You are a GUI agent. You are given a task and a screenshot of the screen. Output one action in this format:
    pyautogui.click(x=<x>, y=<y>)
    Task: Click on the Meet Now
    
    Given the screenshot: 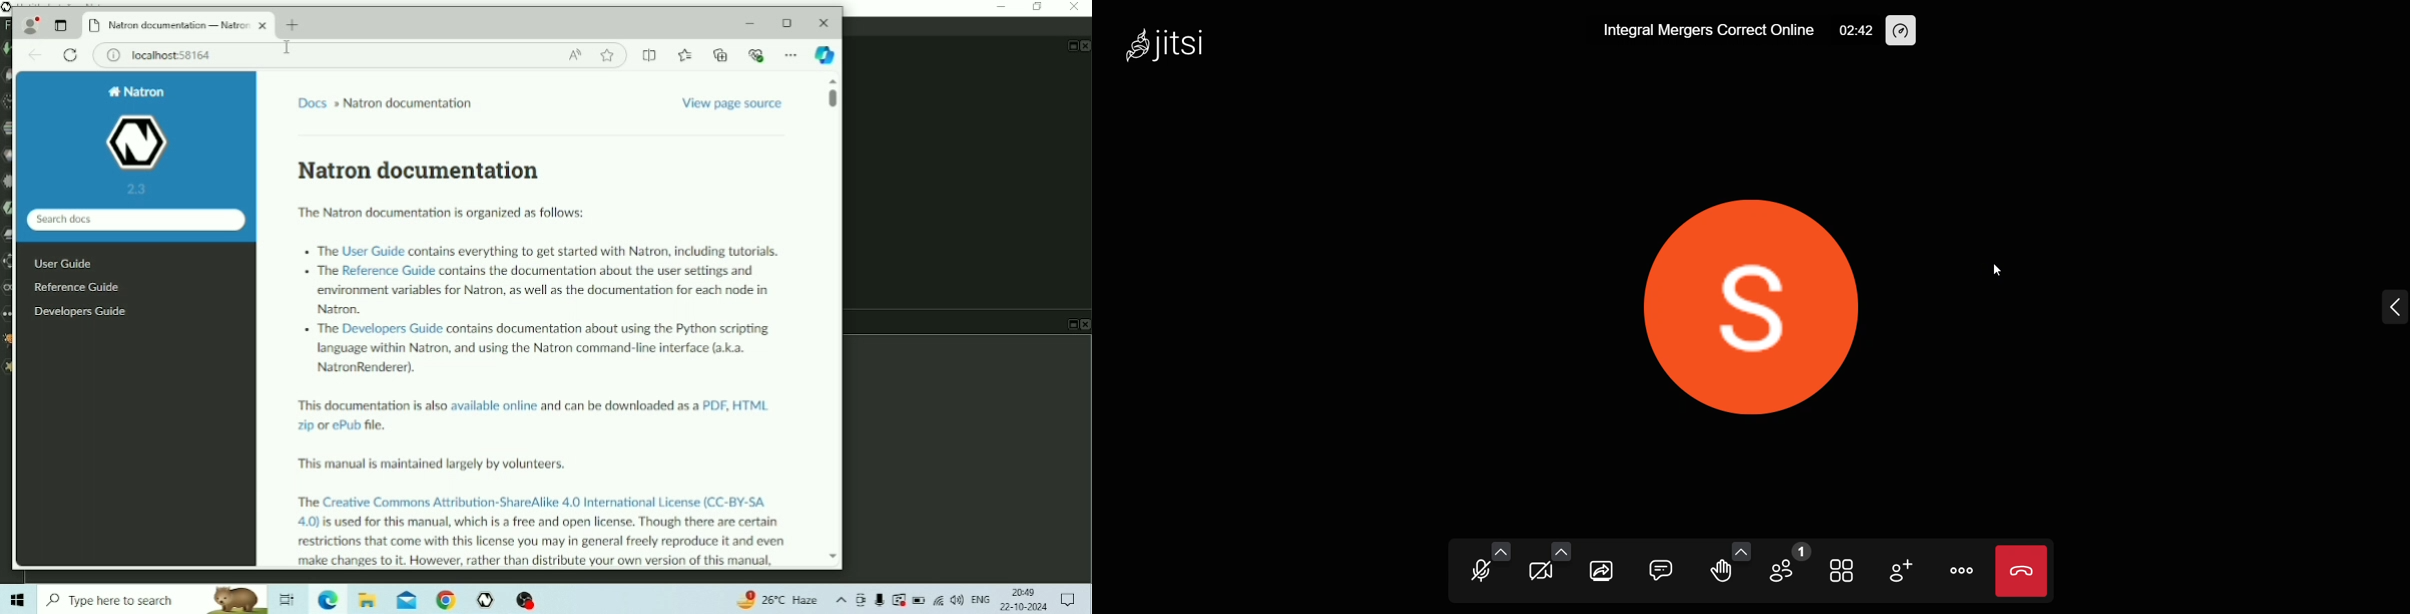 What is the action you would take?
    pyautogui.click(x=861, y=600)
    